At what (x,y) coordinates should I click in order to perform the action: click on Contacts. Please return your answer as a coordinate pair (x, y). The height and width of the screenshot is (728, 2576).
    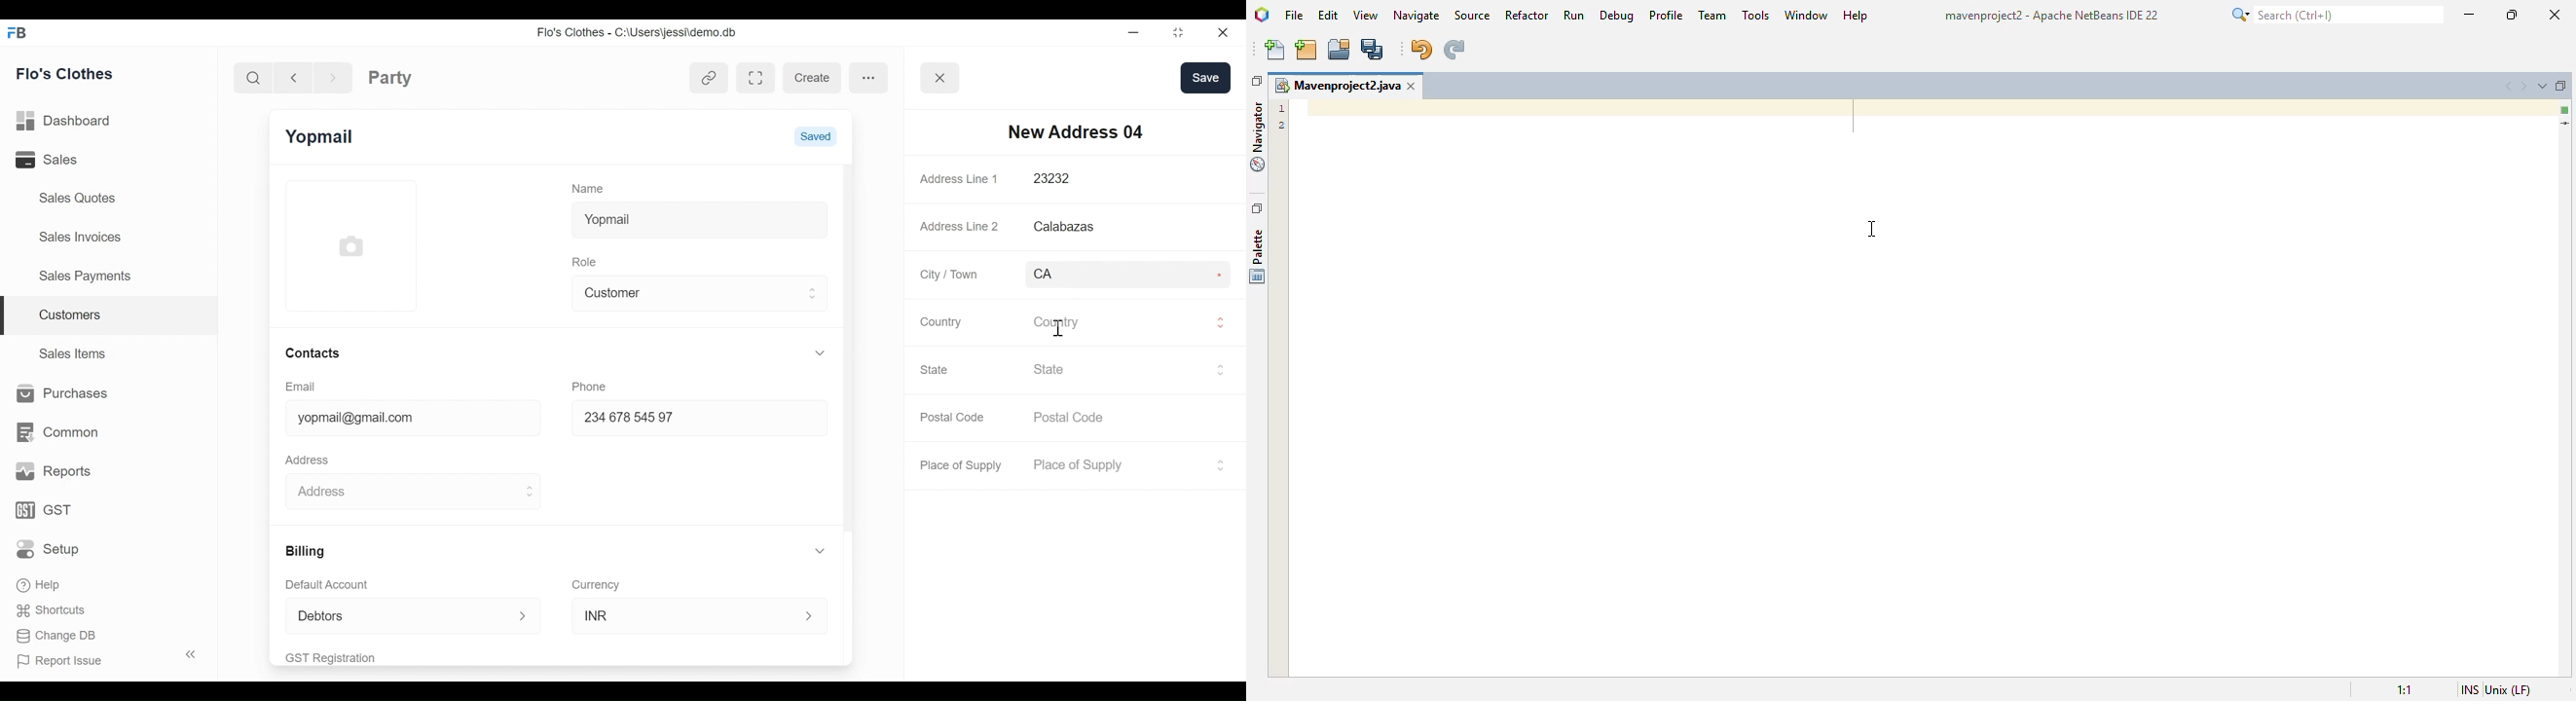
    Looking at the image, I should click on (312, 352).